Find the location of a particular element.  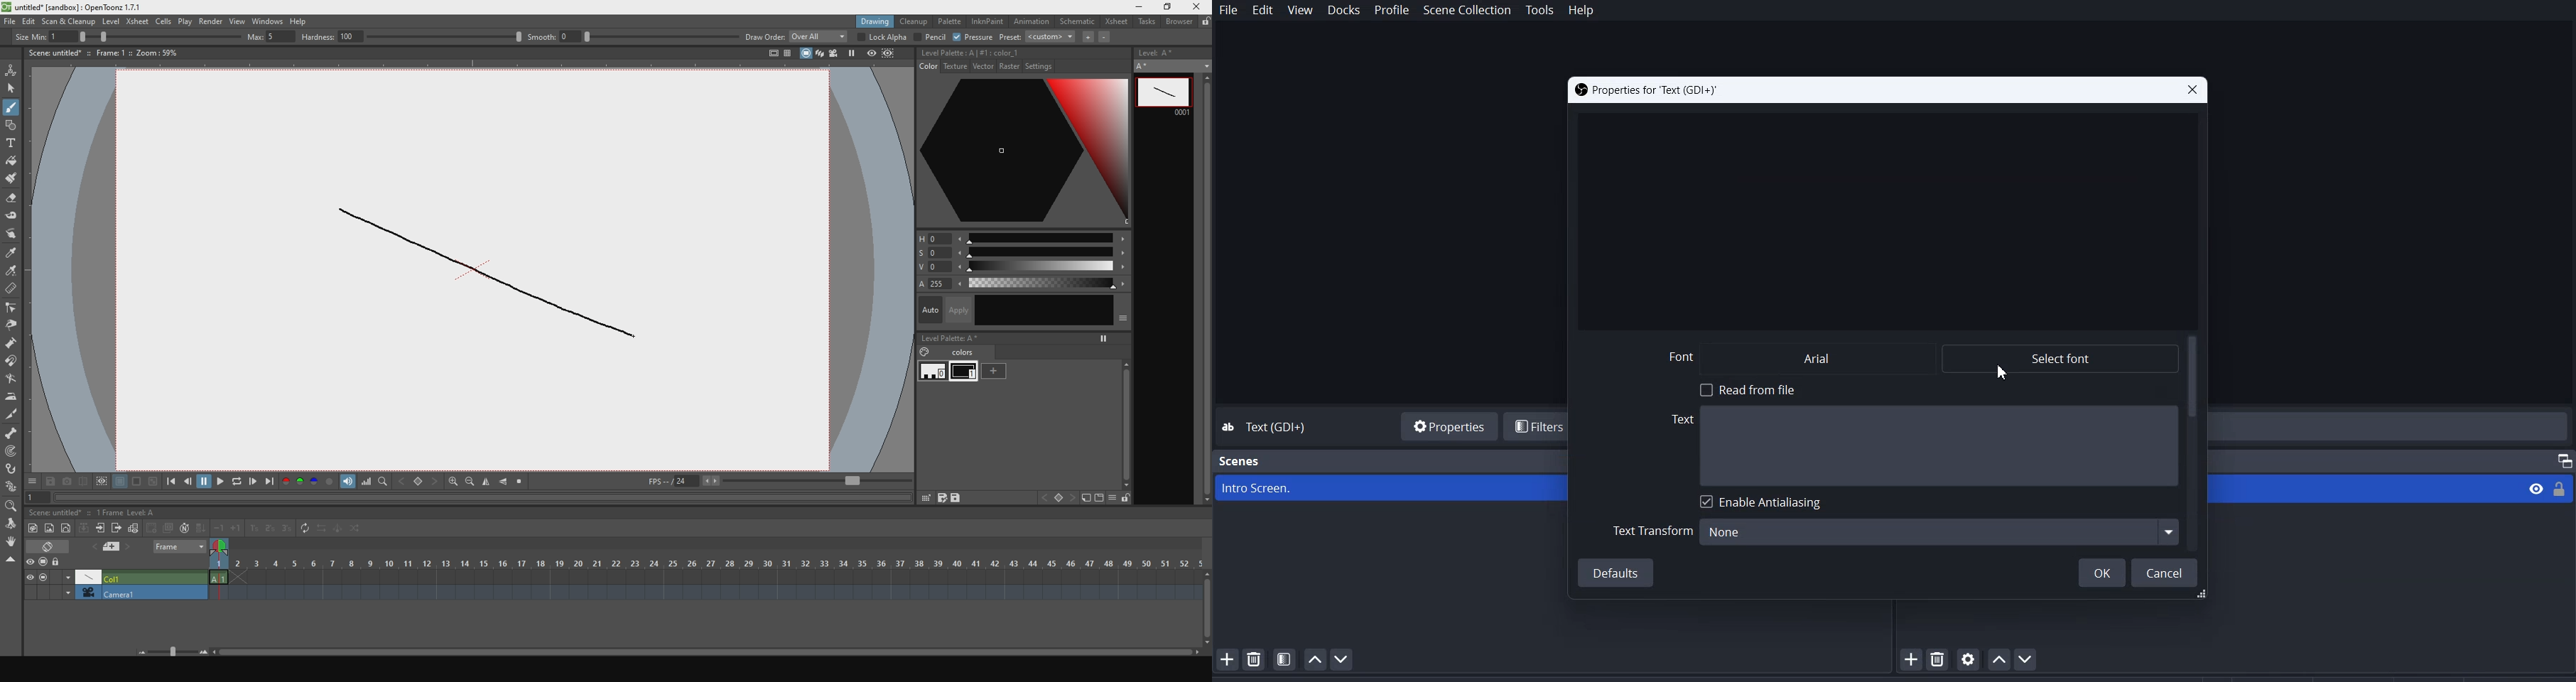

Preview Window is located at coordinates (1885, 217).